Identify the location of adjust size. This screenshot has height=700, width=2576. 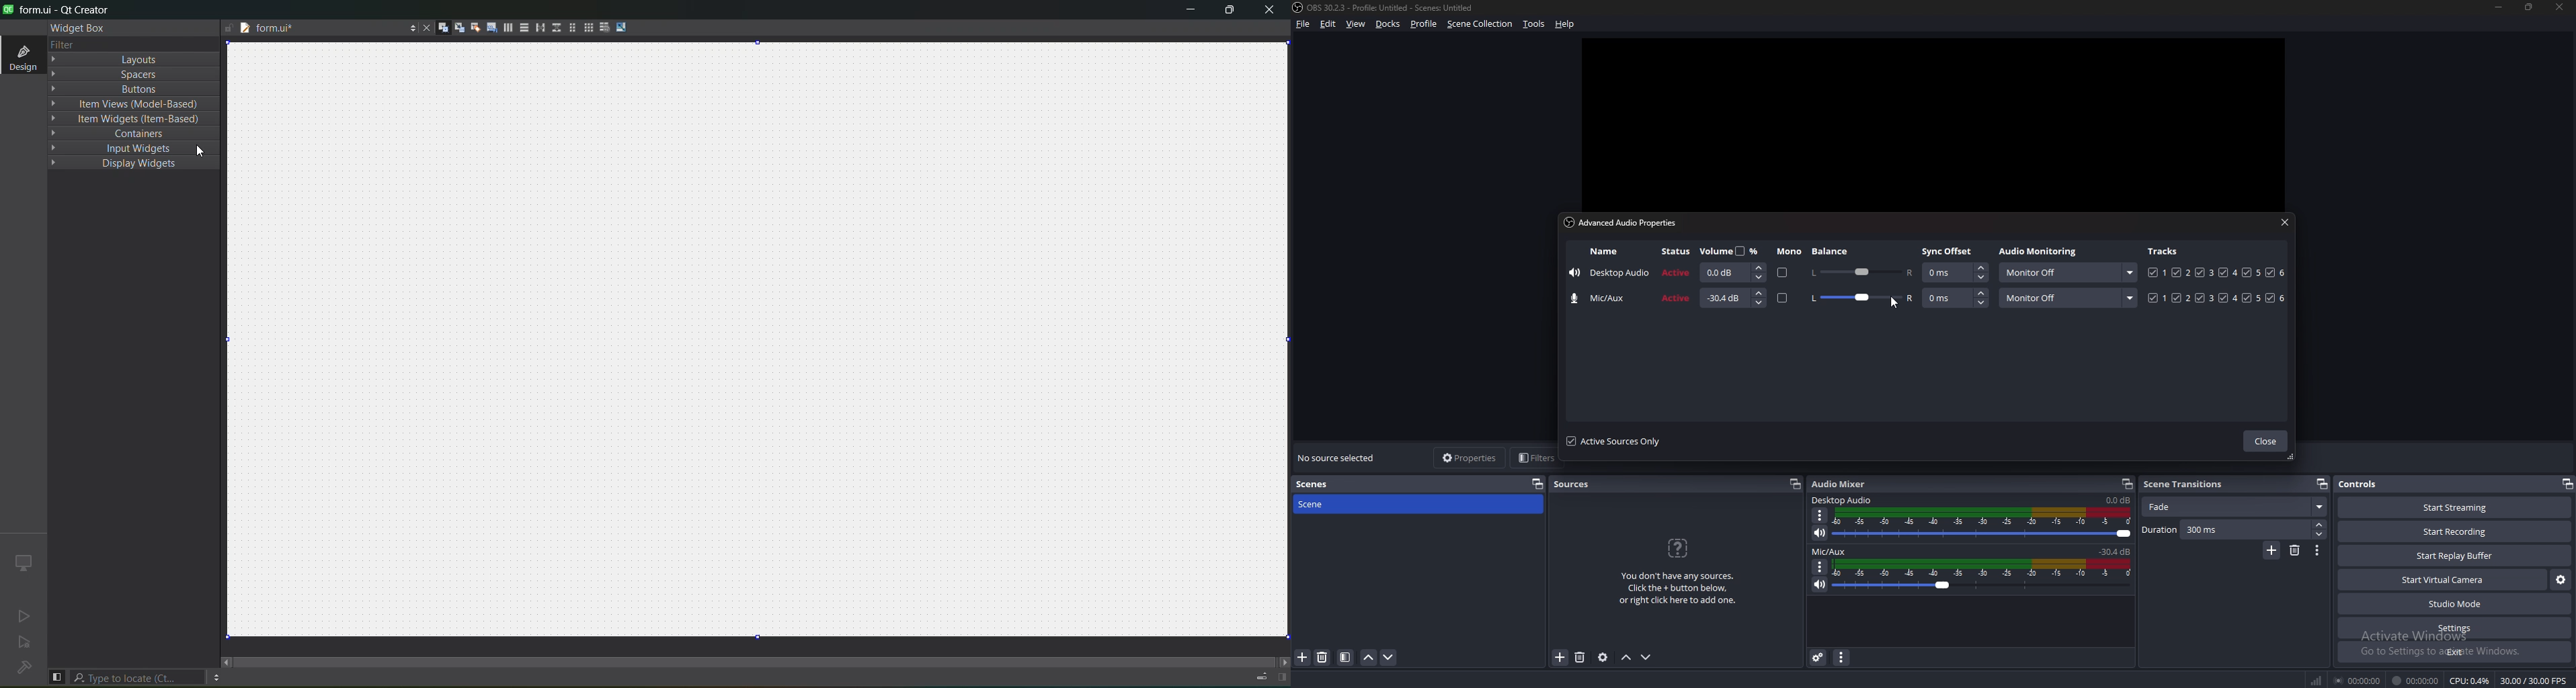
(625, 27).